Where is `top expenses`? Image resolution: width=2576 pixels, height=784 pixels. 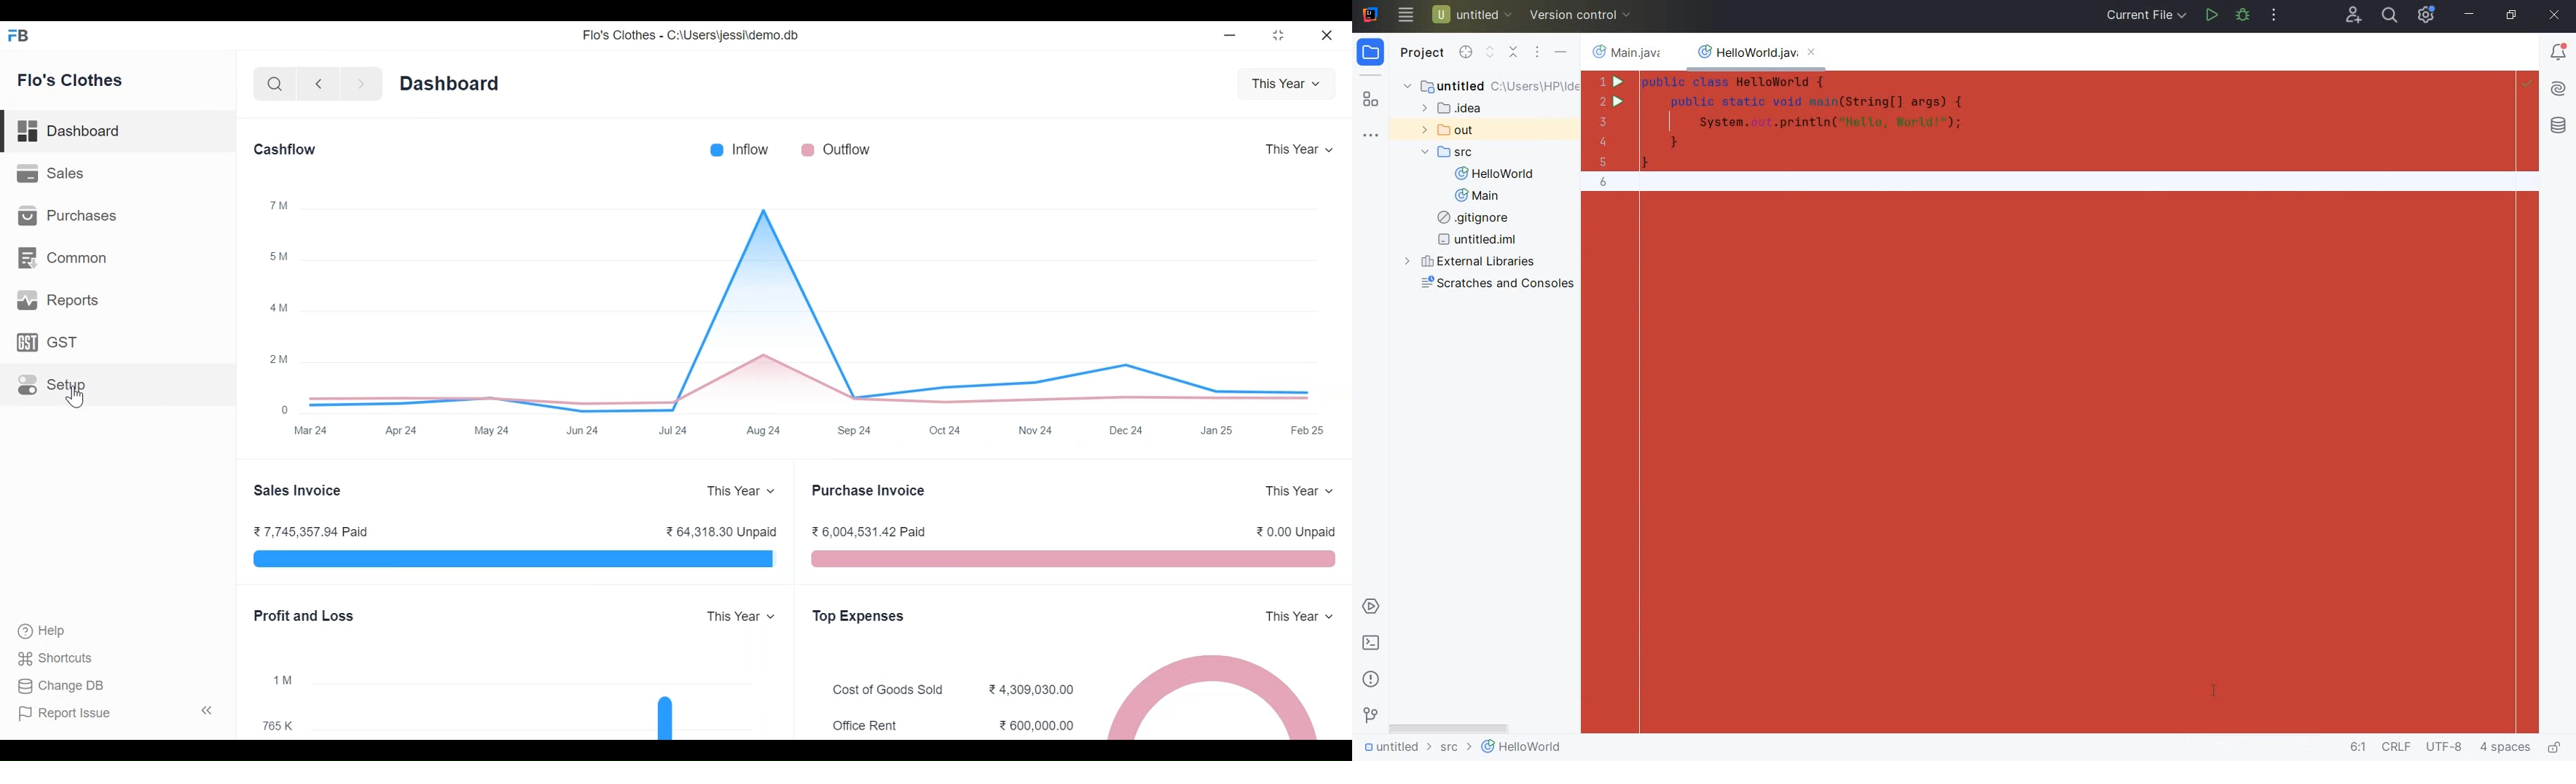 top expenses is located at coordinates (859, 616).